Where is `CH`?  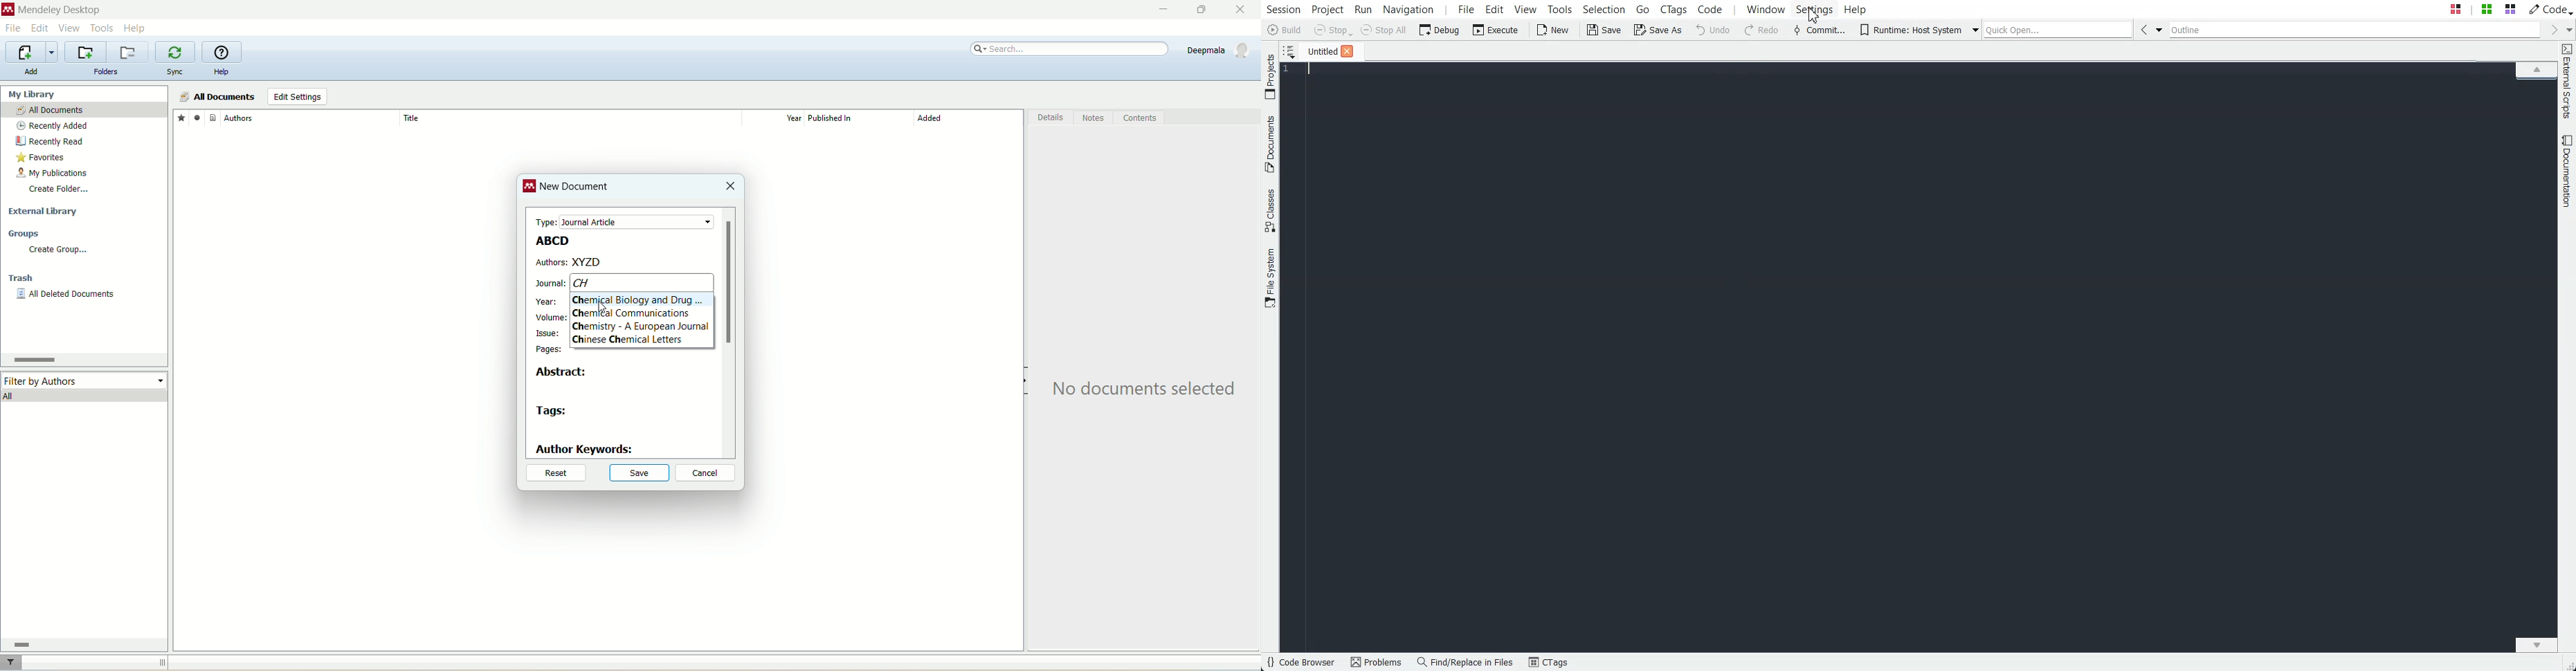 CH is located at coordinates (637, 283).